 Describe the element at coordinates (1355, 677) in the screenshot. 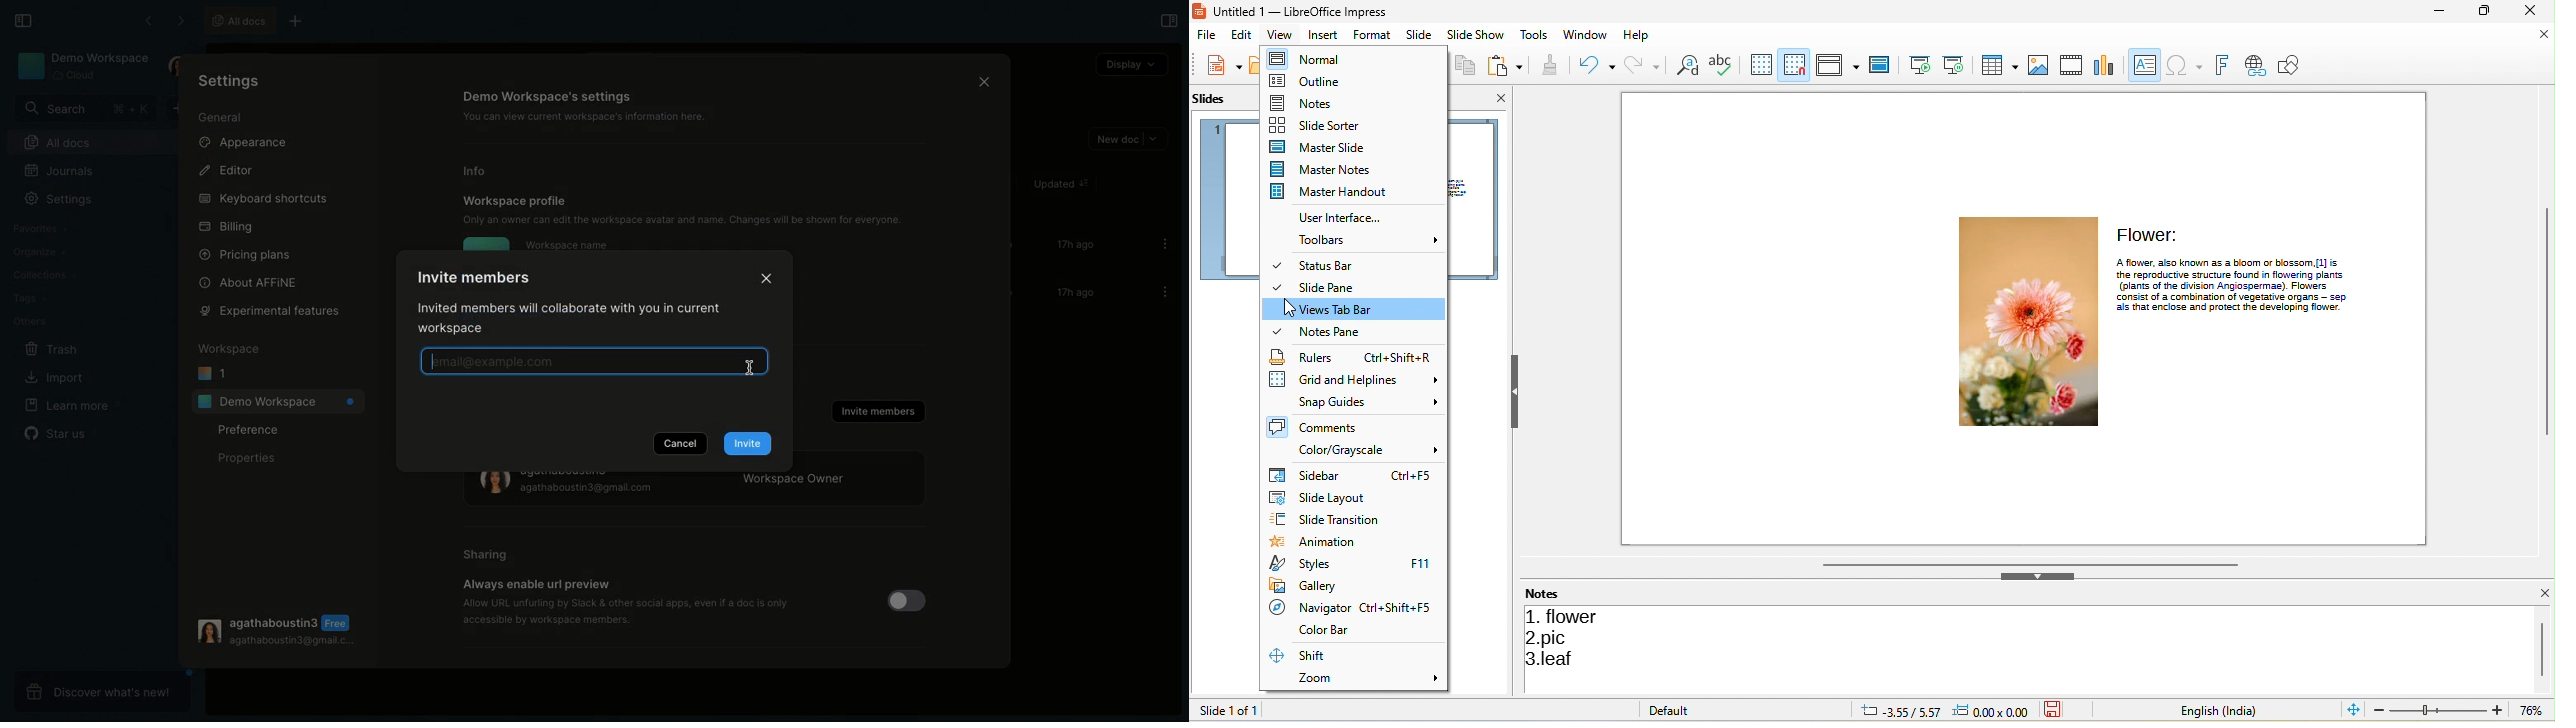

I see `zoom` at that location.